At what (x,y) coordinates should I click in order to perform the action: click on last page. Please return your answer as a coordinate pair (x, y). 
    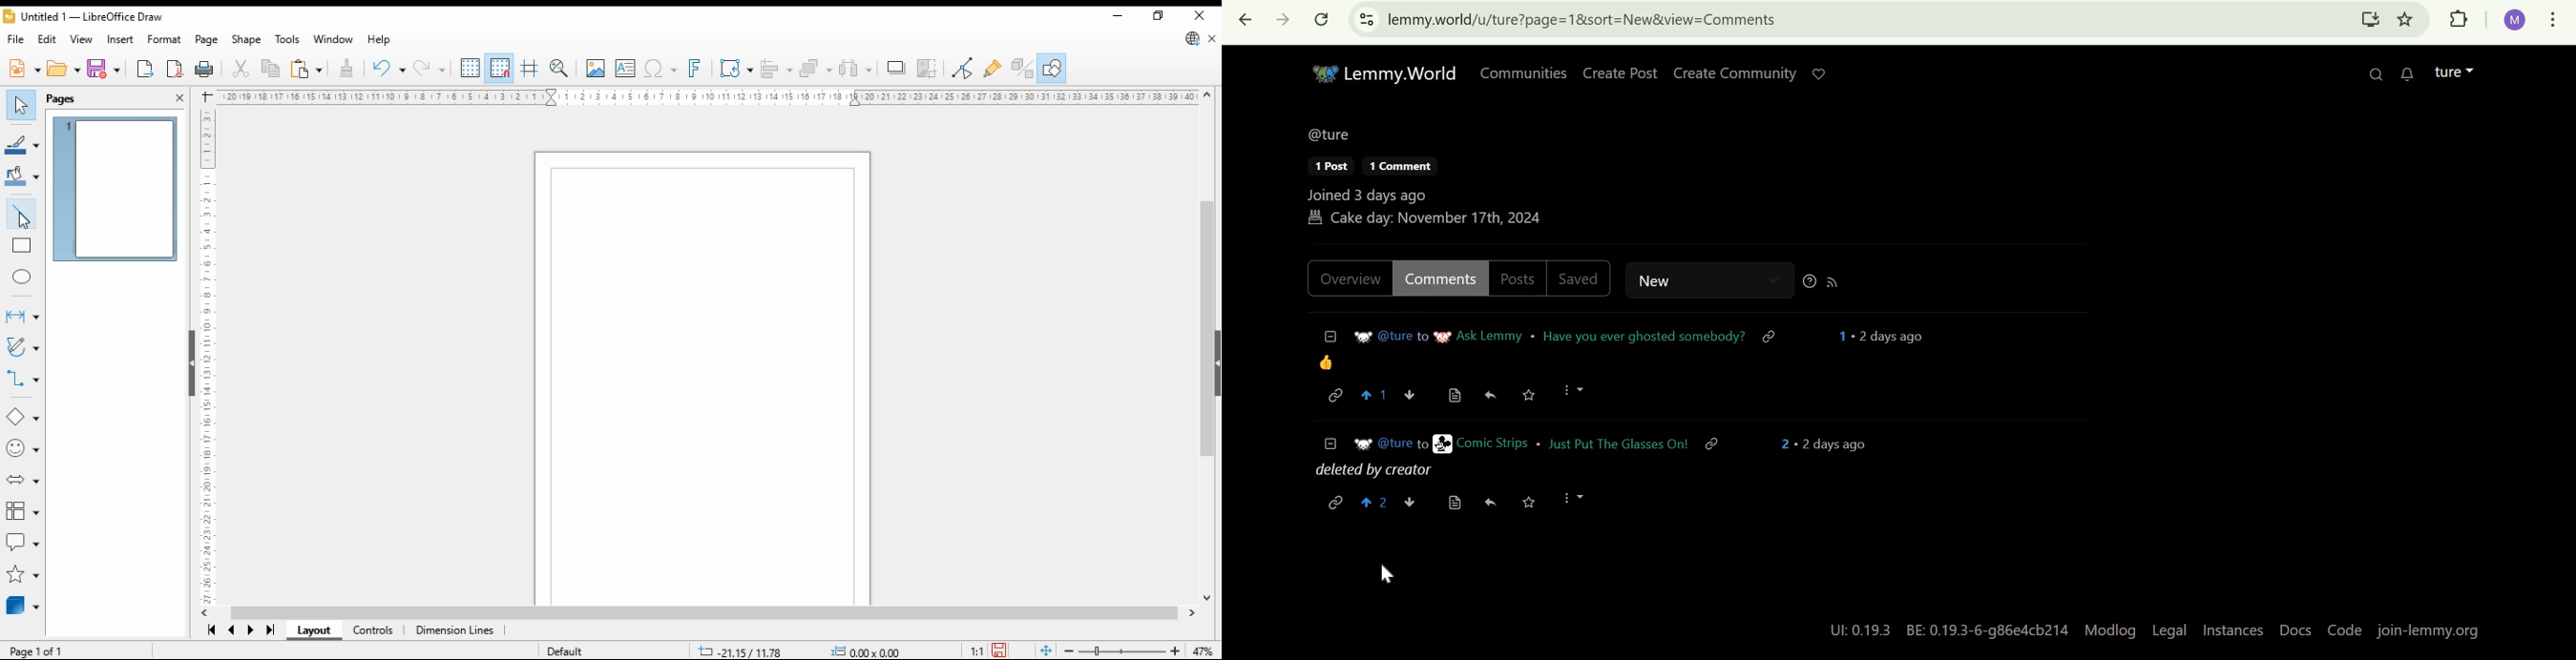
    Looking at the image, I should click on (269, 630).